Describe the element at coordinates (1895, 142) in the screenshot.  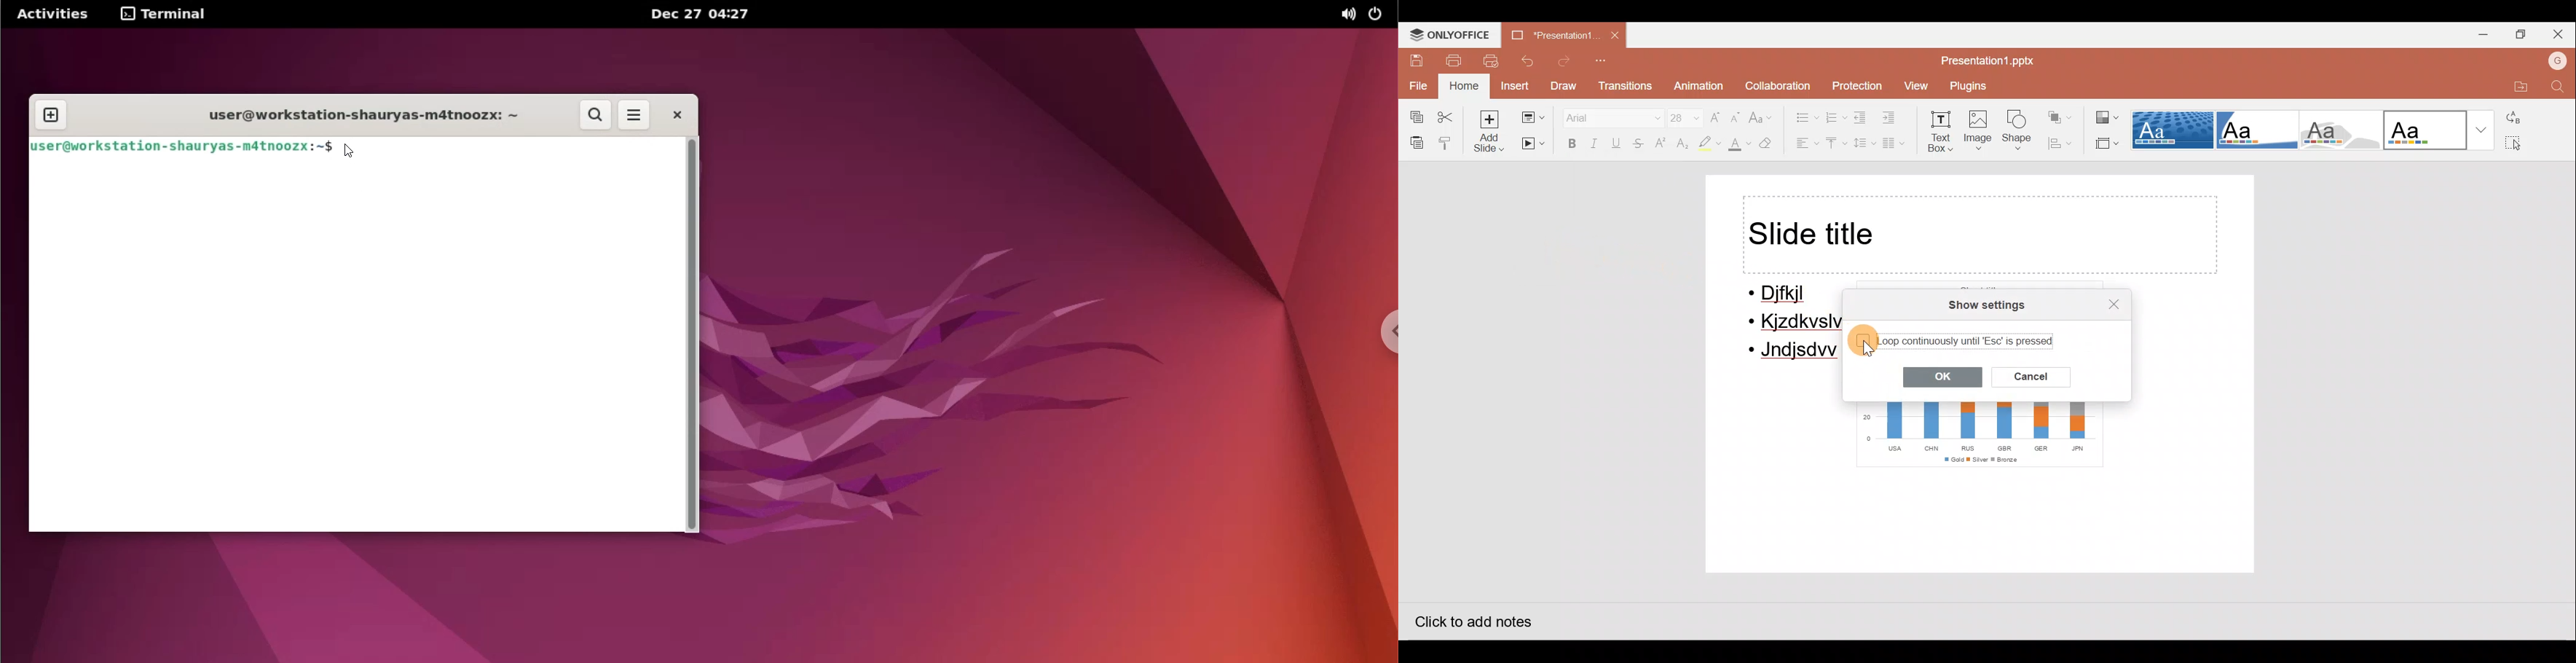
I see `Insert columns` at that location.